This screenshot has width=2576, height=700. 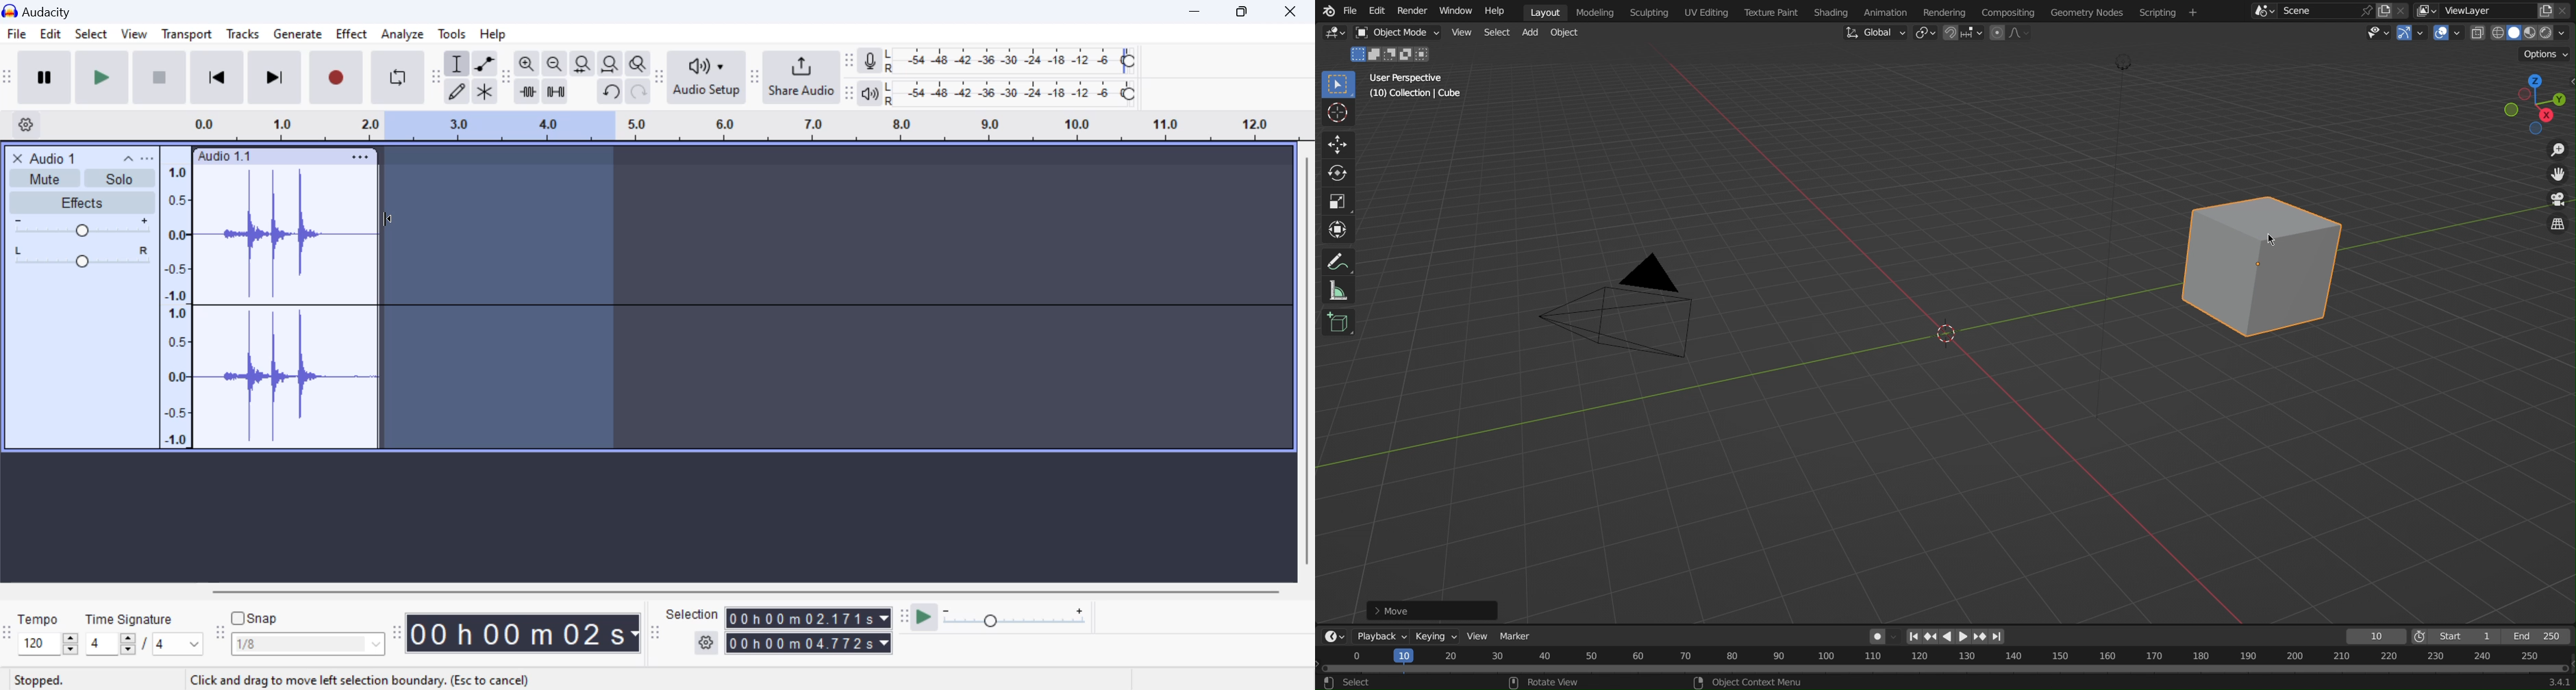 I want to click on zoom in, so click(x=527, y=64).